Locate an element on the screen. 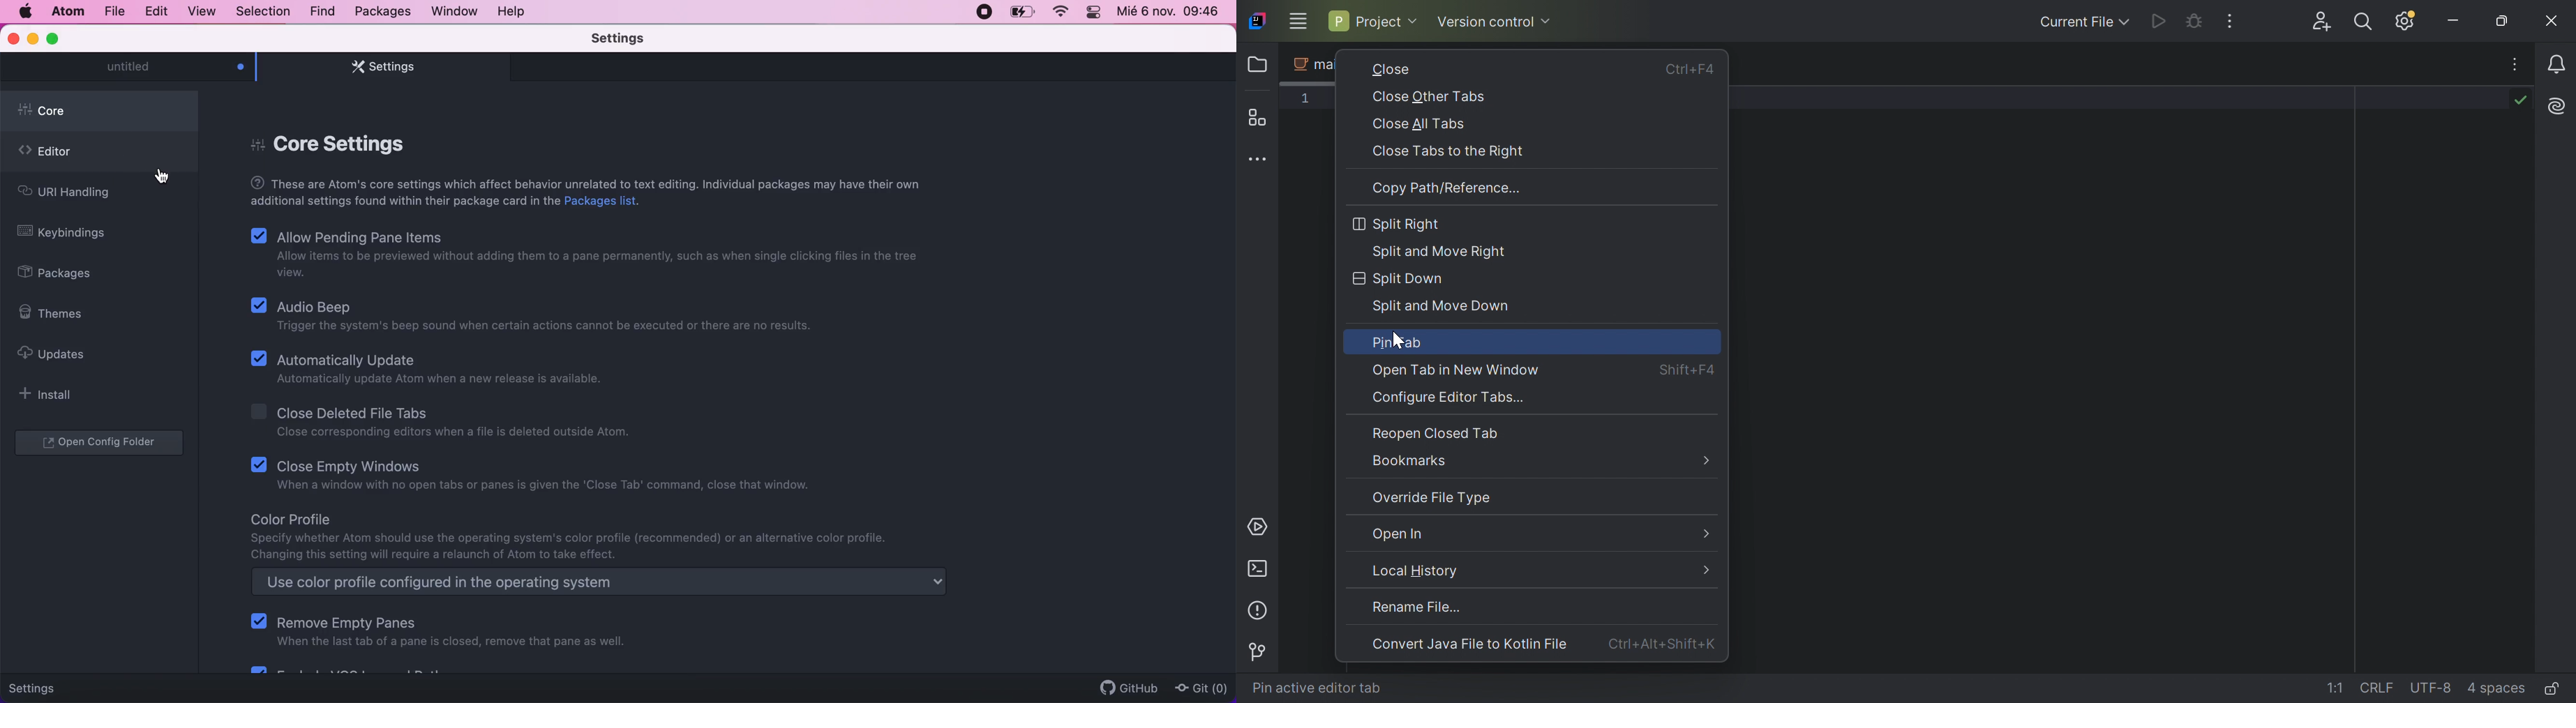  editor is located at coordinates (50, 148).